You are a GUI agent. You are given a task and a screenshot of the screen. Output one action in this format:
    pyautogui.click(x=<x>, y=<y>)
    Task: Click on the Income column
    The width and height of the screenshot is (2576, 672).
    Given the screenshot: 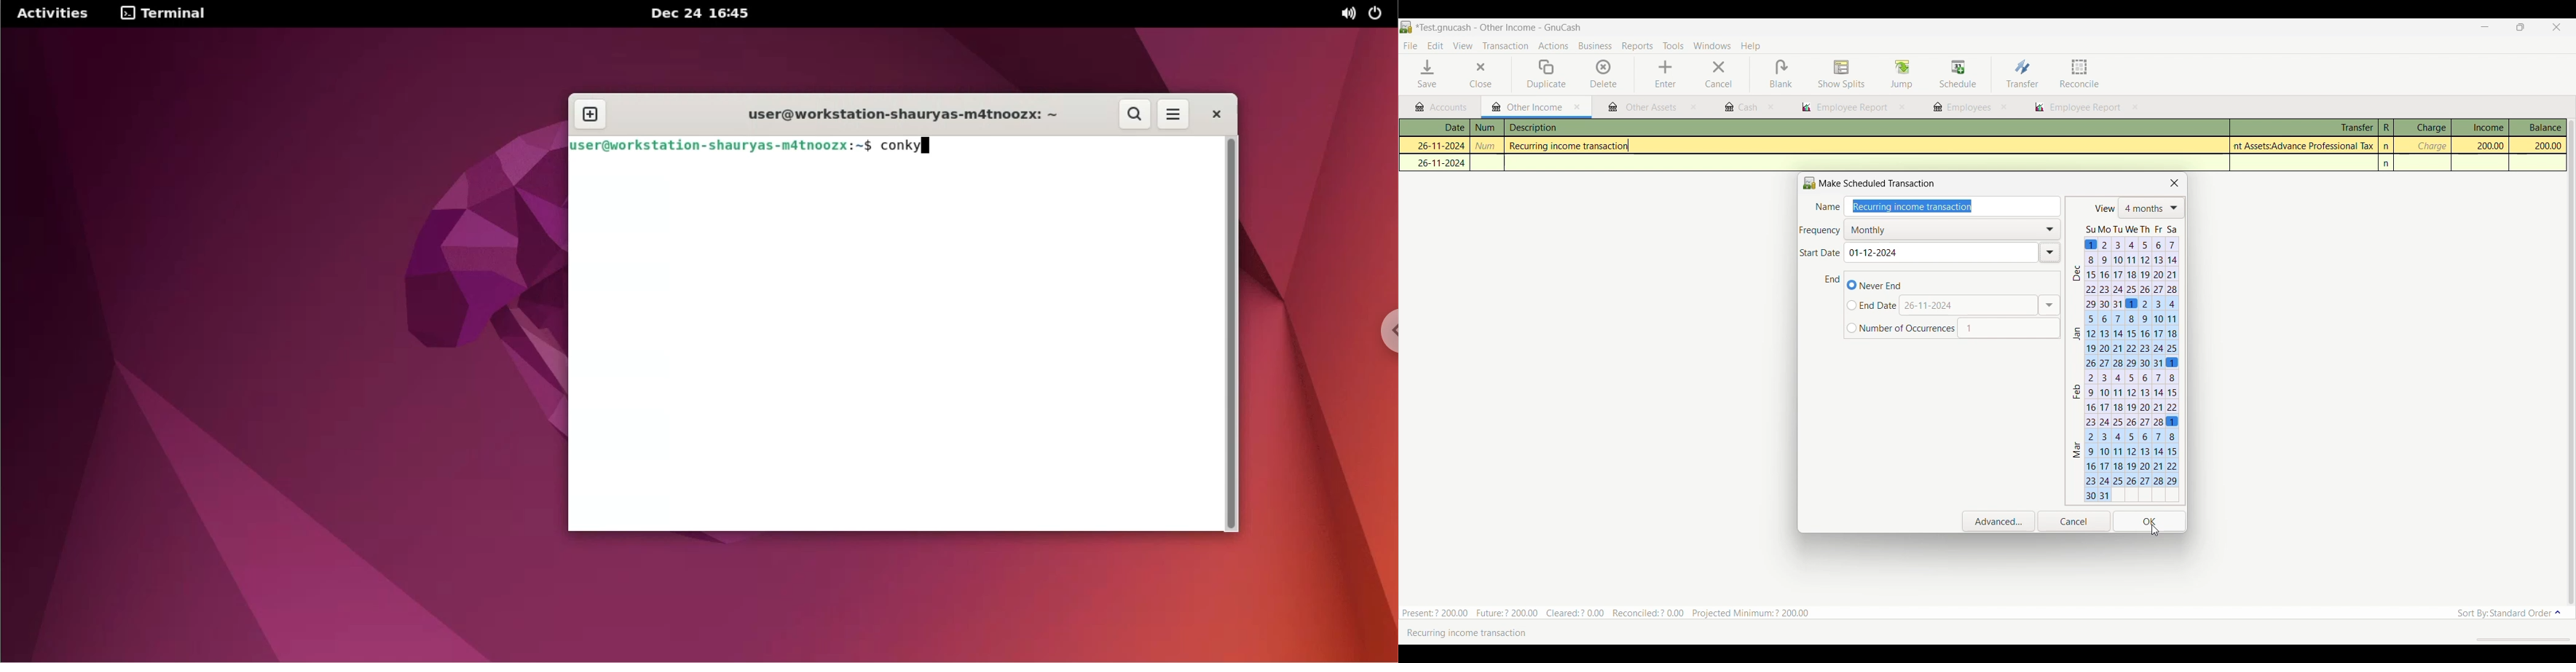 What is the action you would take?
    pyautogui.click(x=2480, y=127)
    